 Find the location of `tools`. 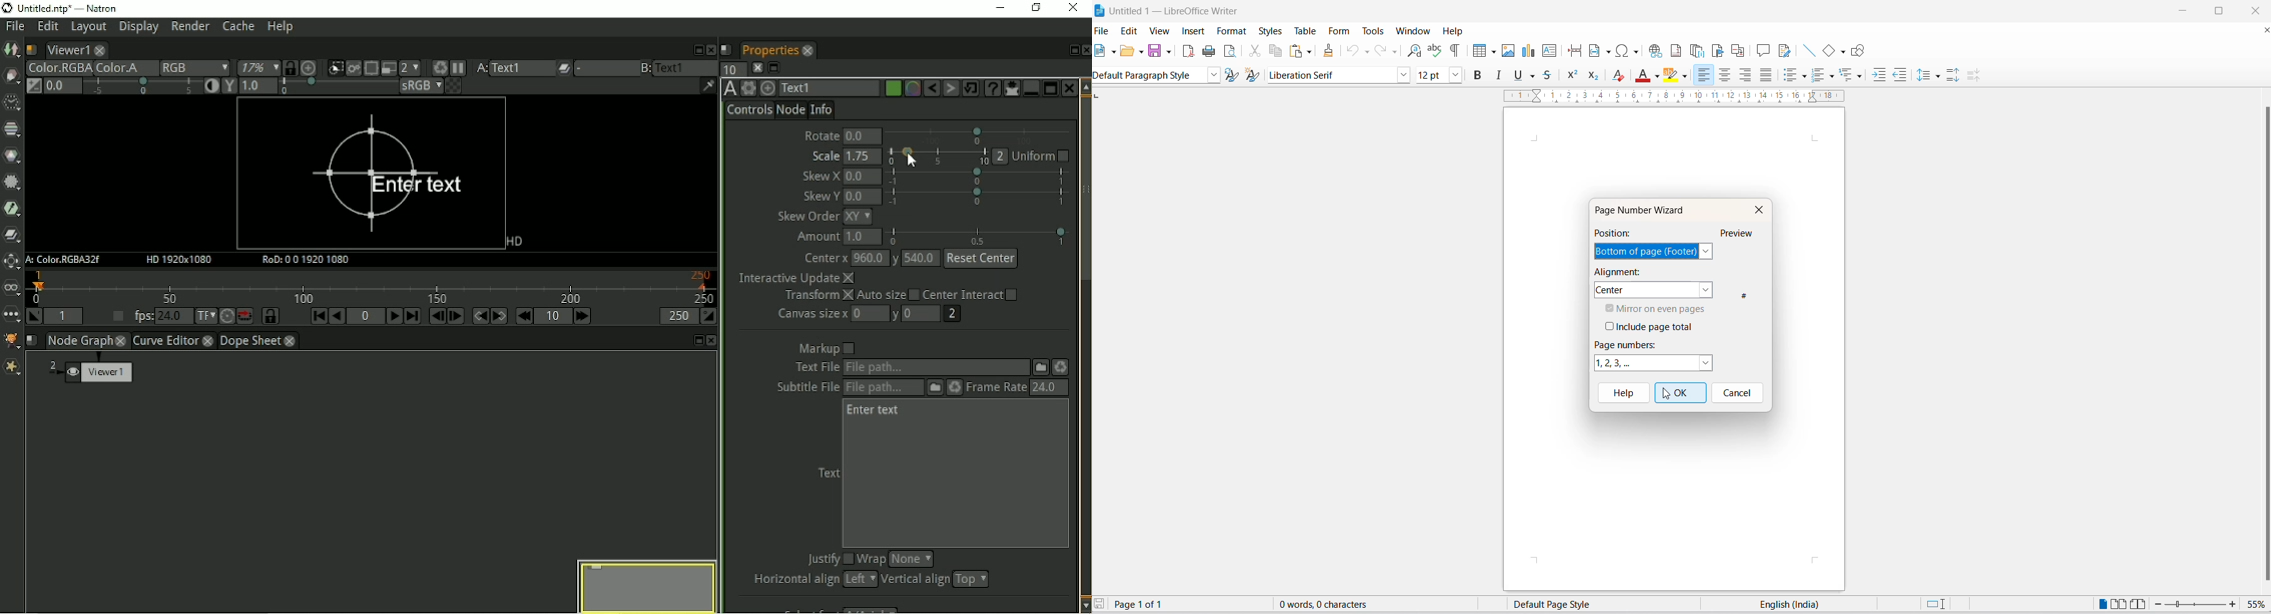

tools is located at coordinates (1373, 31).